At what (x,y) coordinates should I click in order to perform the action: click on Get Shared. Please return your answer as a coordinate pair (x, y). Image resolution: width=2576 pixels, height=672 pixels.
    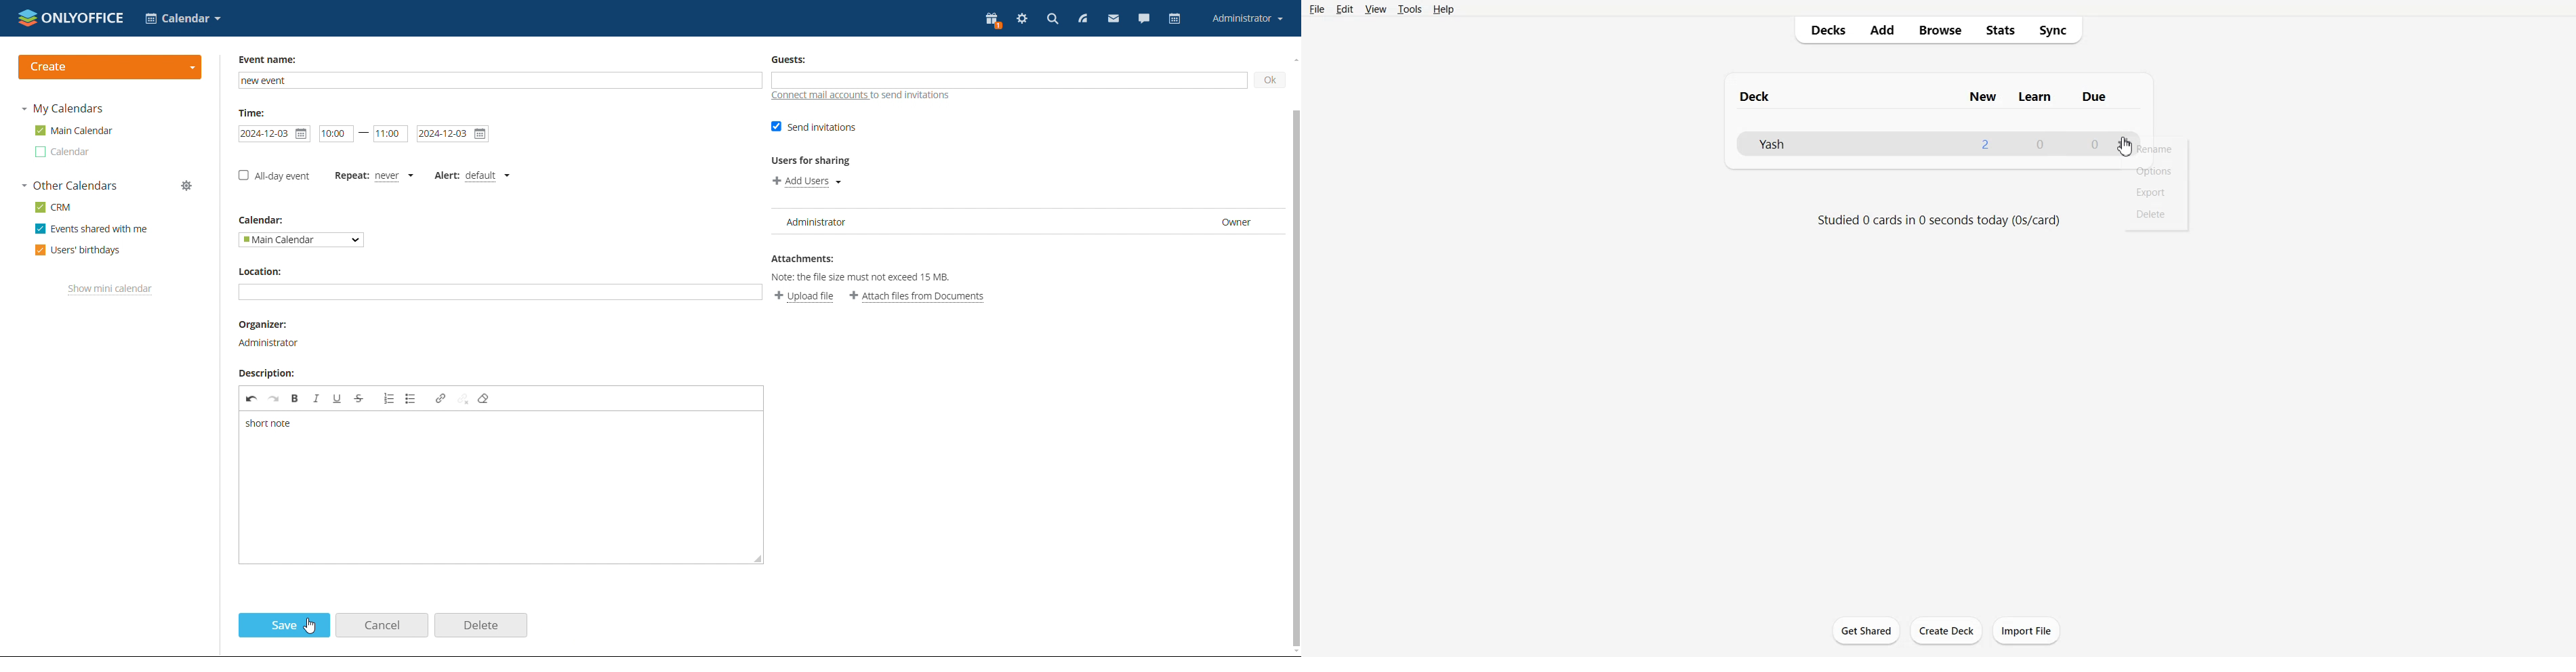
    Looking at the image, I should click on (1866, 630).